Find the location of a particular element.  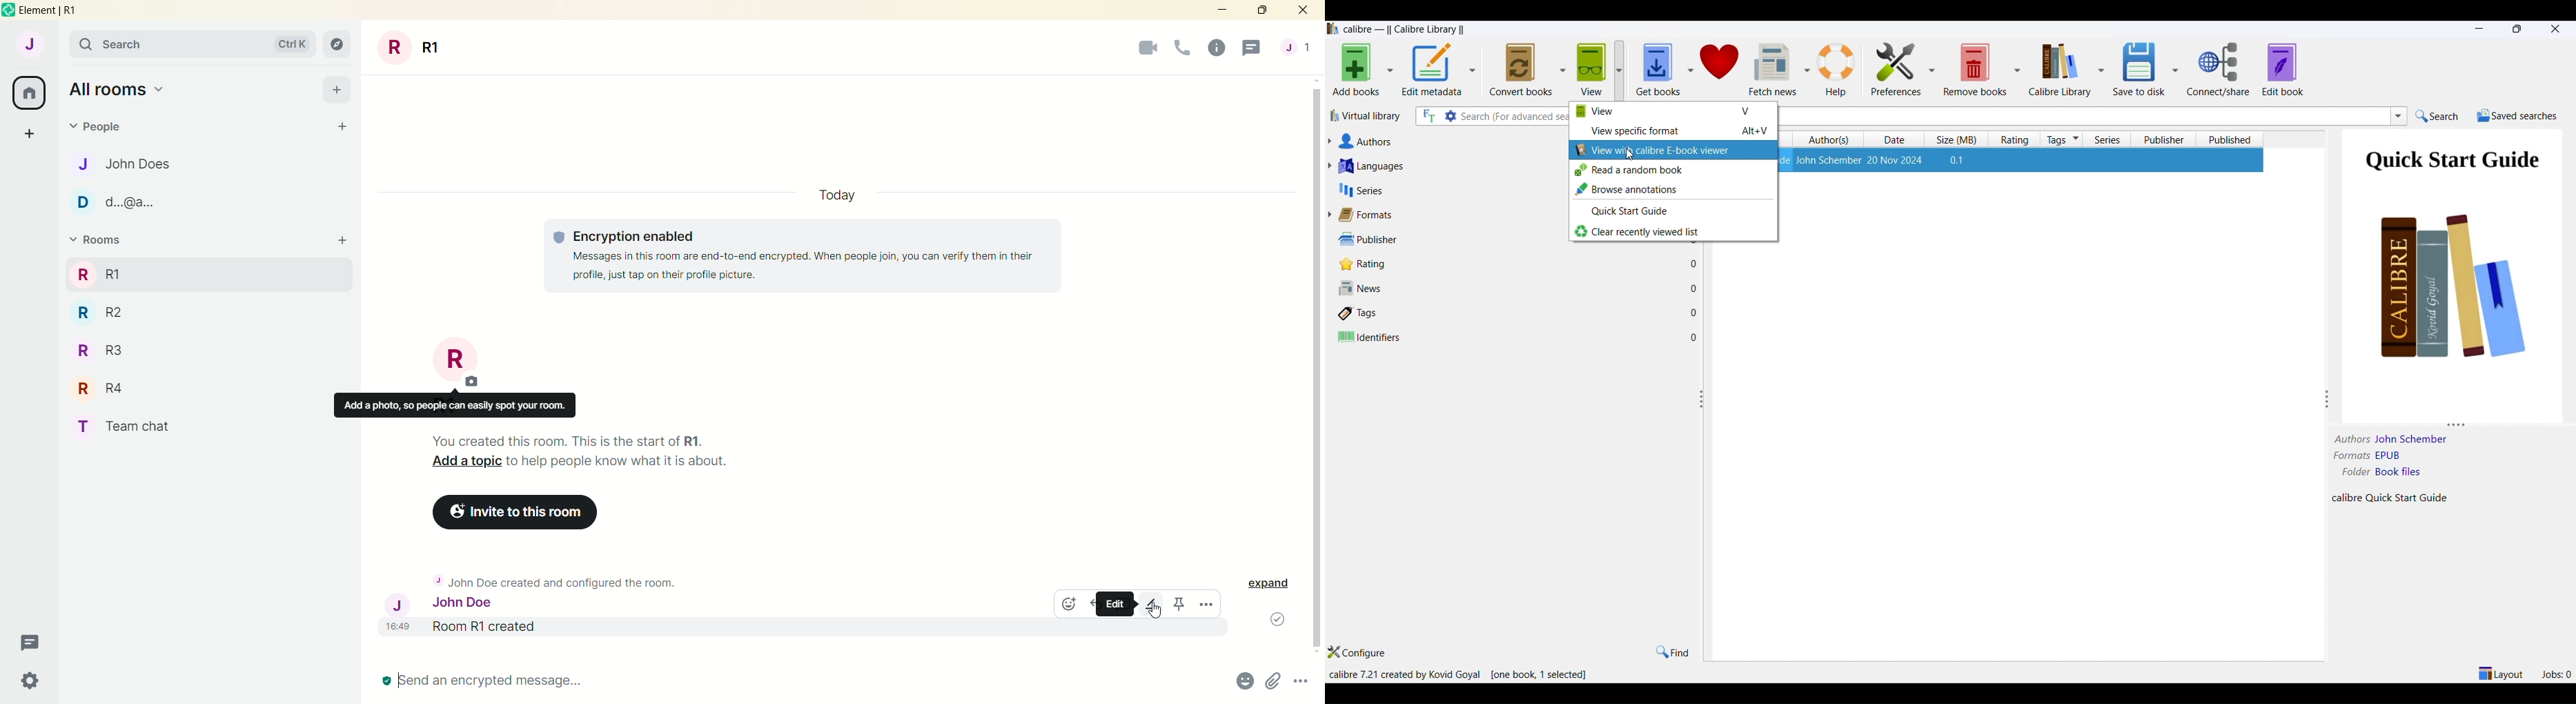

pin is located at coordinates (1179, 605).